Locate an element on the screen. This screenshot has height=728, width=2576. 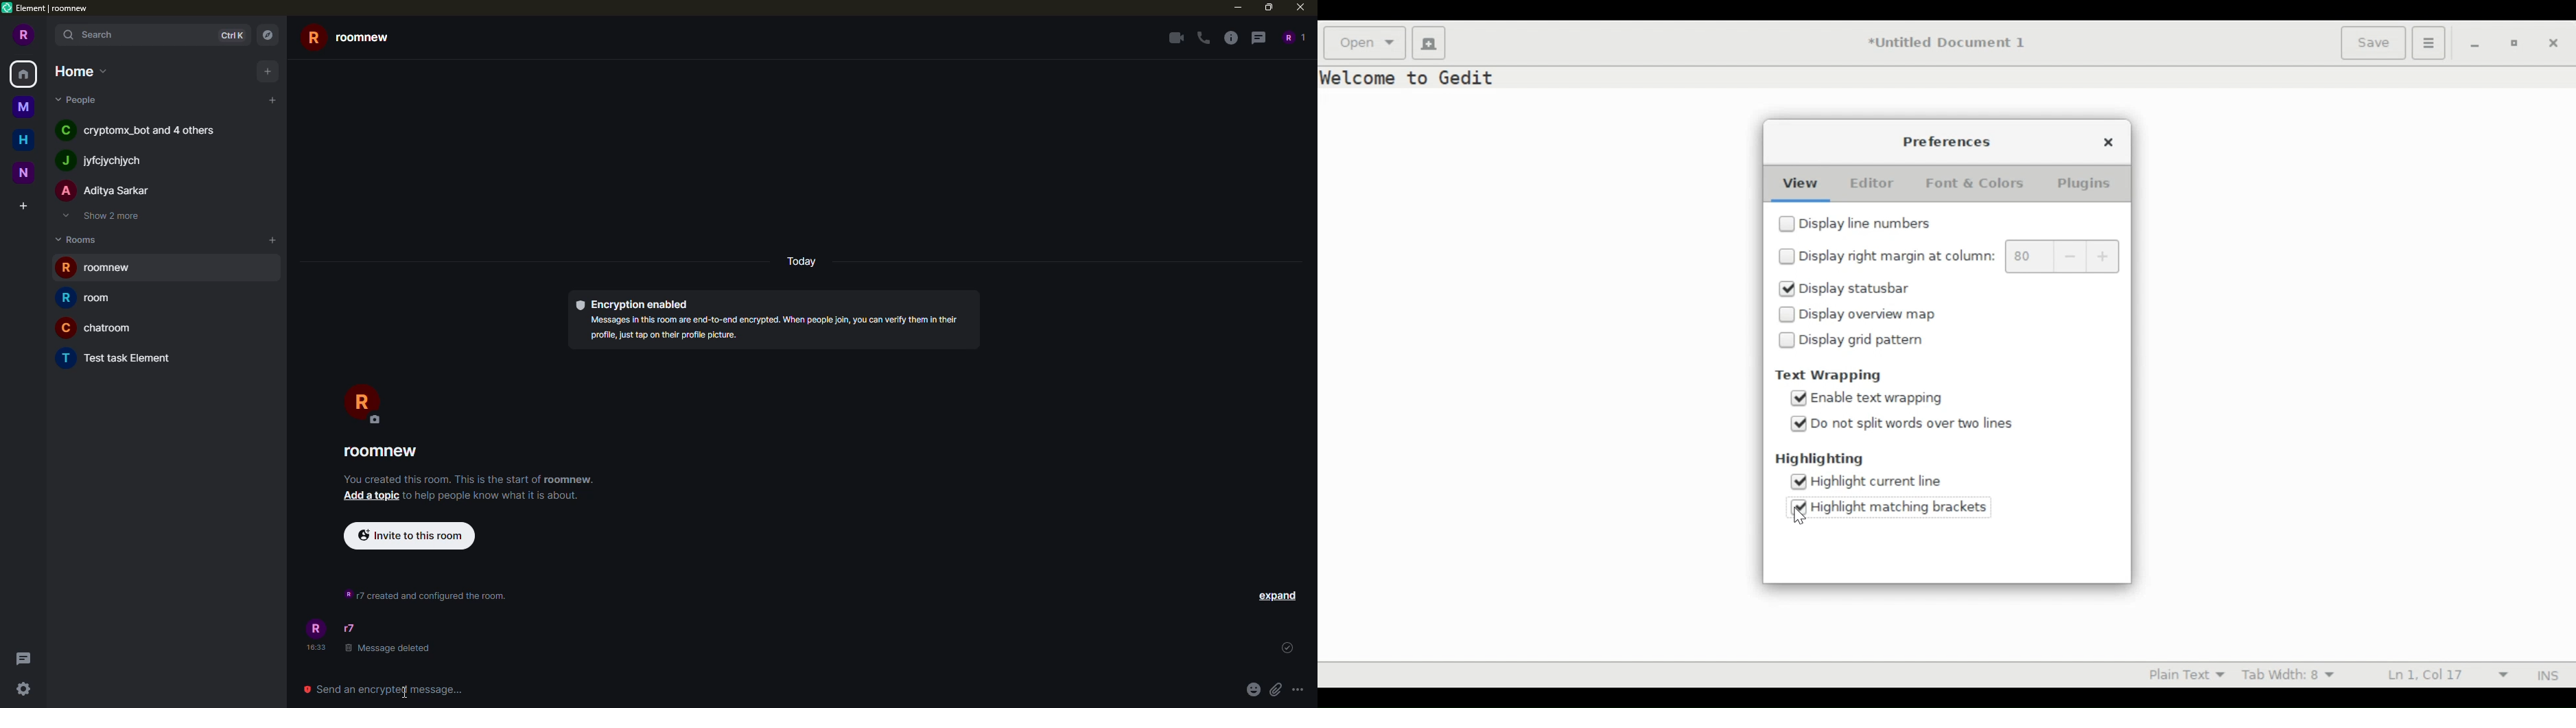
checkbox is located at coordinates (1788, 340).